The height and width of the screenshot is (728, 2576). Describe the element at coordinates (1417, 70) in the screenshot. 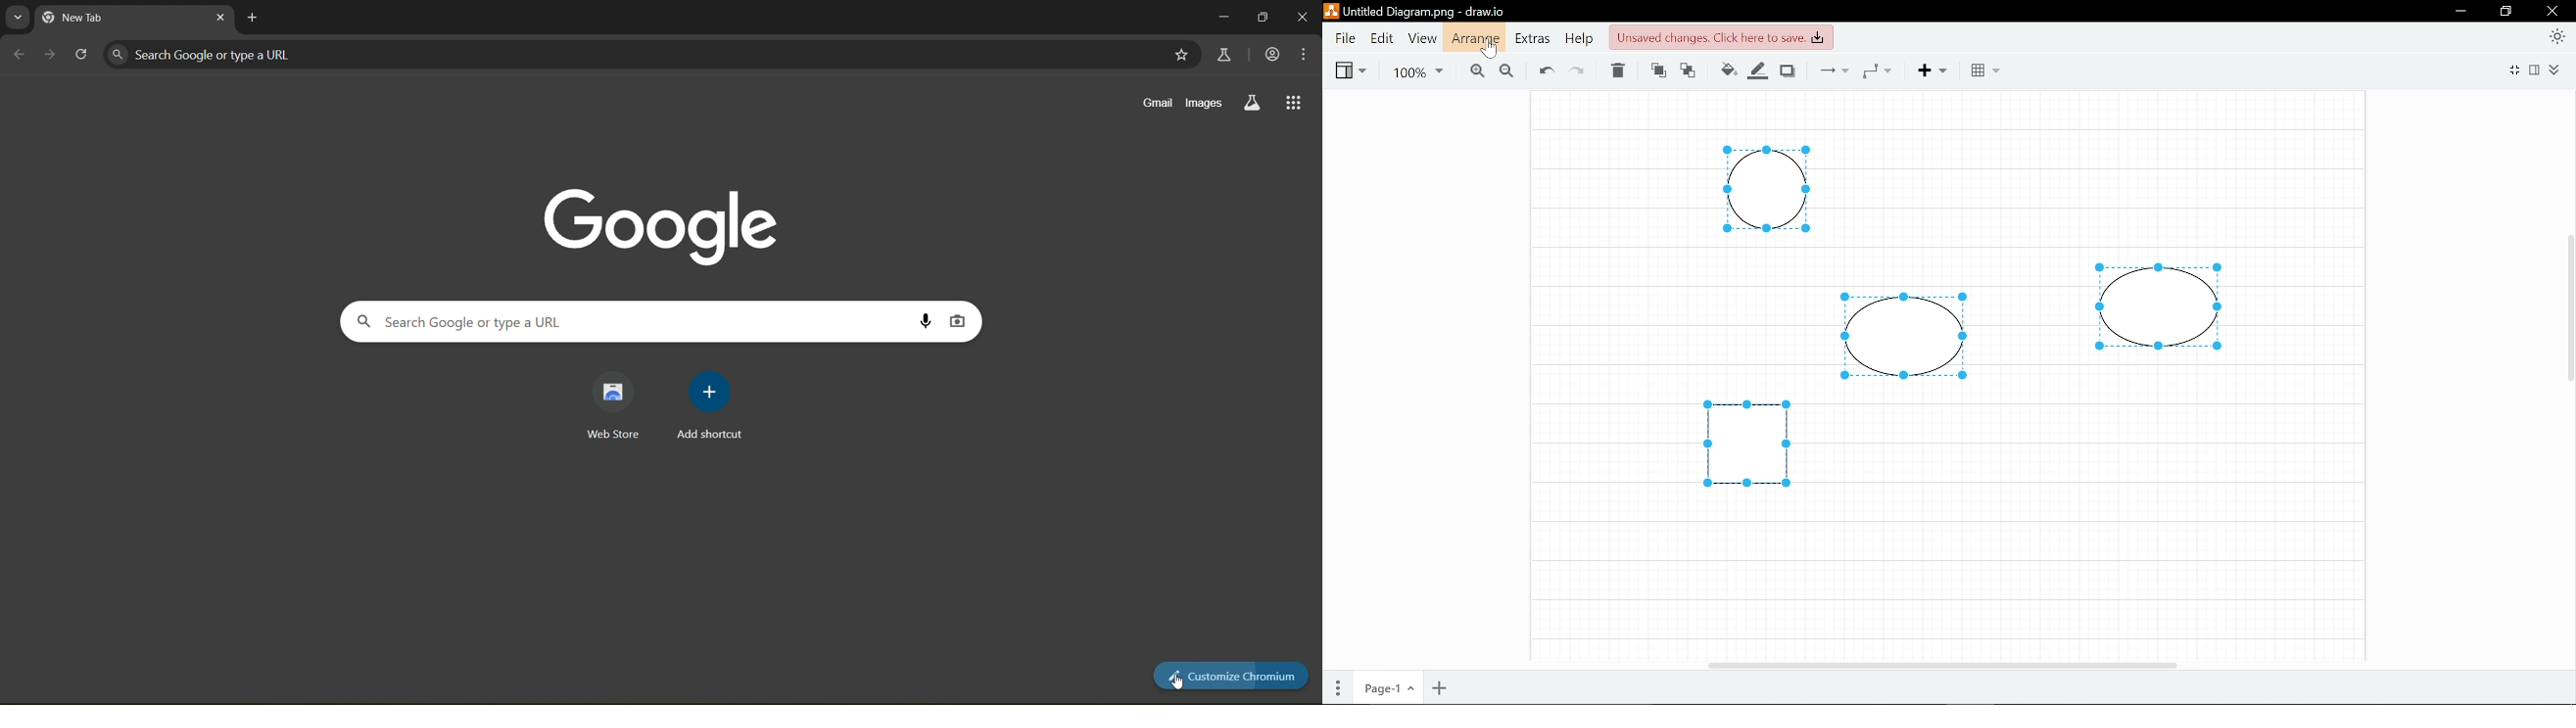

I see `Current zoom` at that location.